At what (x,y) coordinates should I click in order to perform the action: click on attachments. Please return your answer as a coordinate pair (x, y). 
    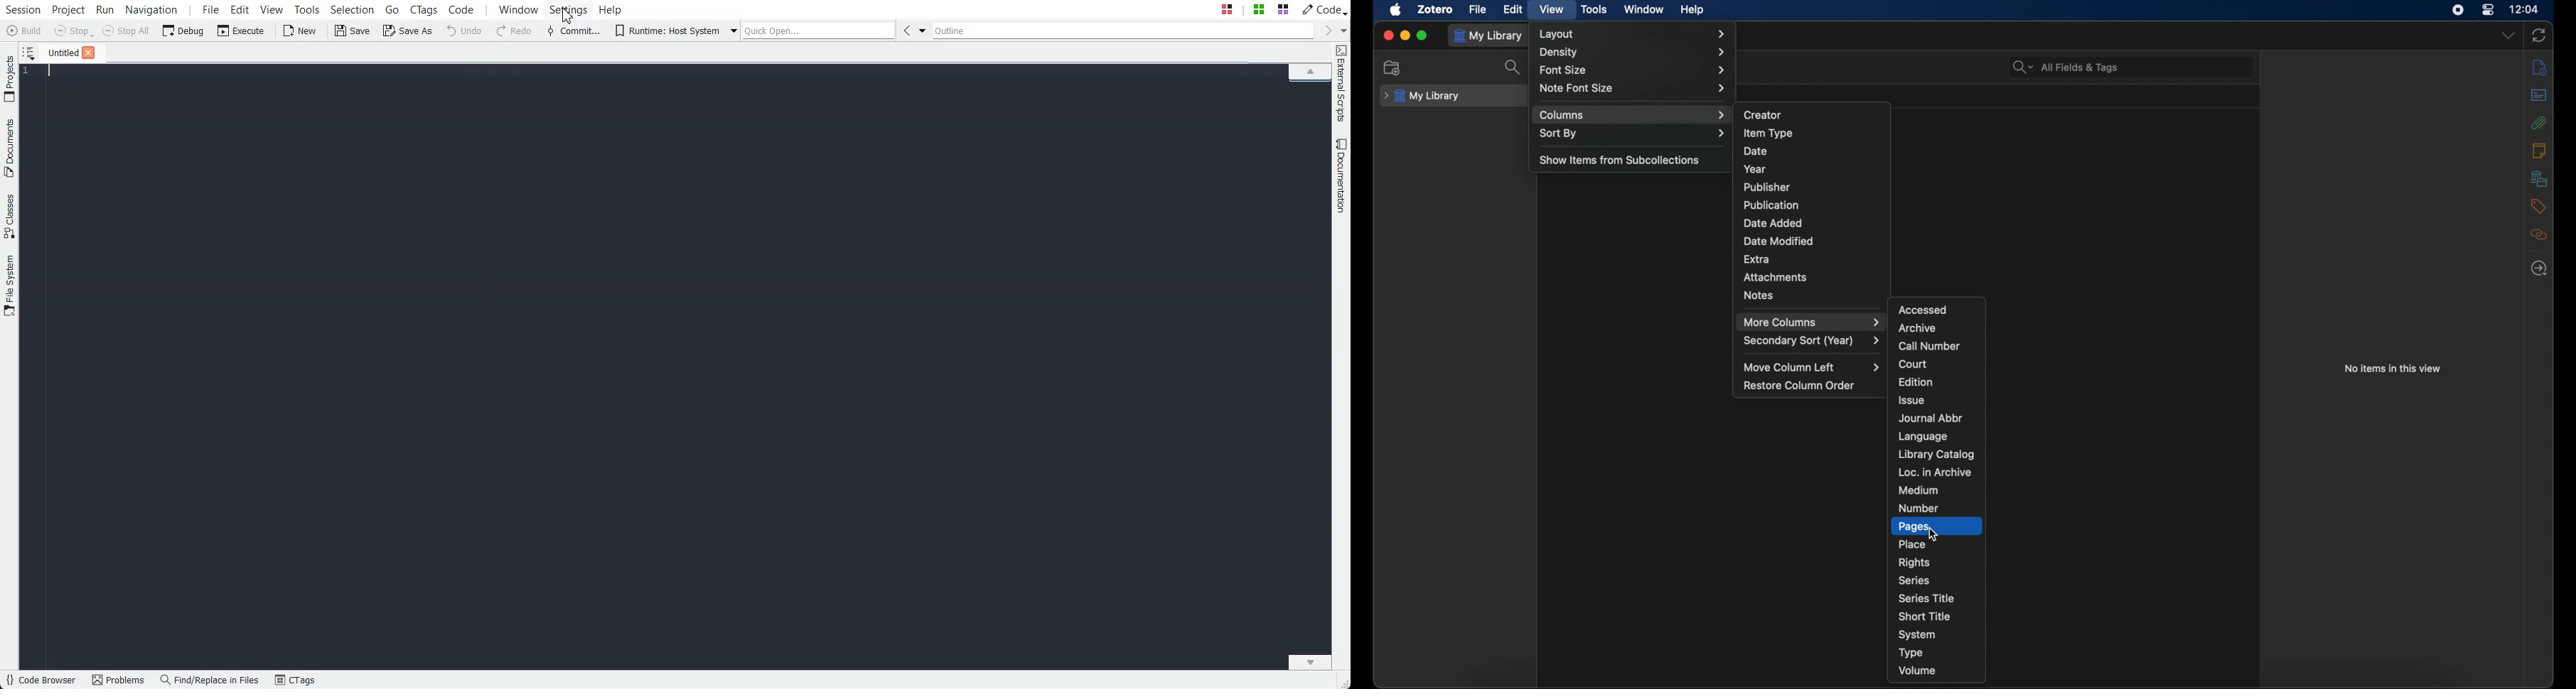
    Looking at the image, I should click on (2539, 123).